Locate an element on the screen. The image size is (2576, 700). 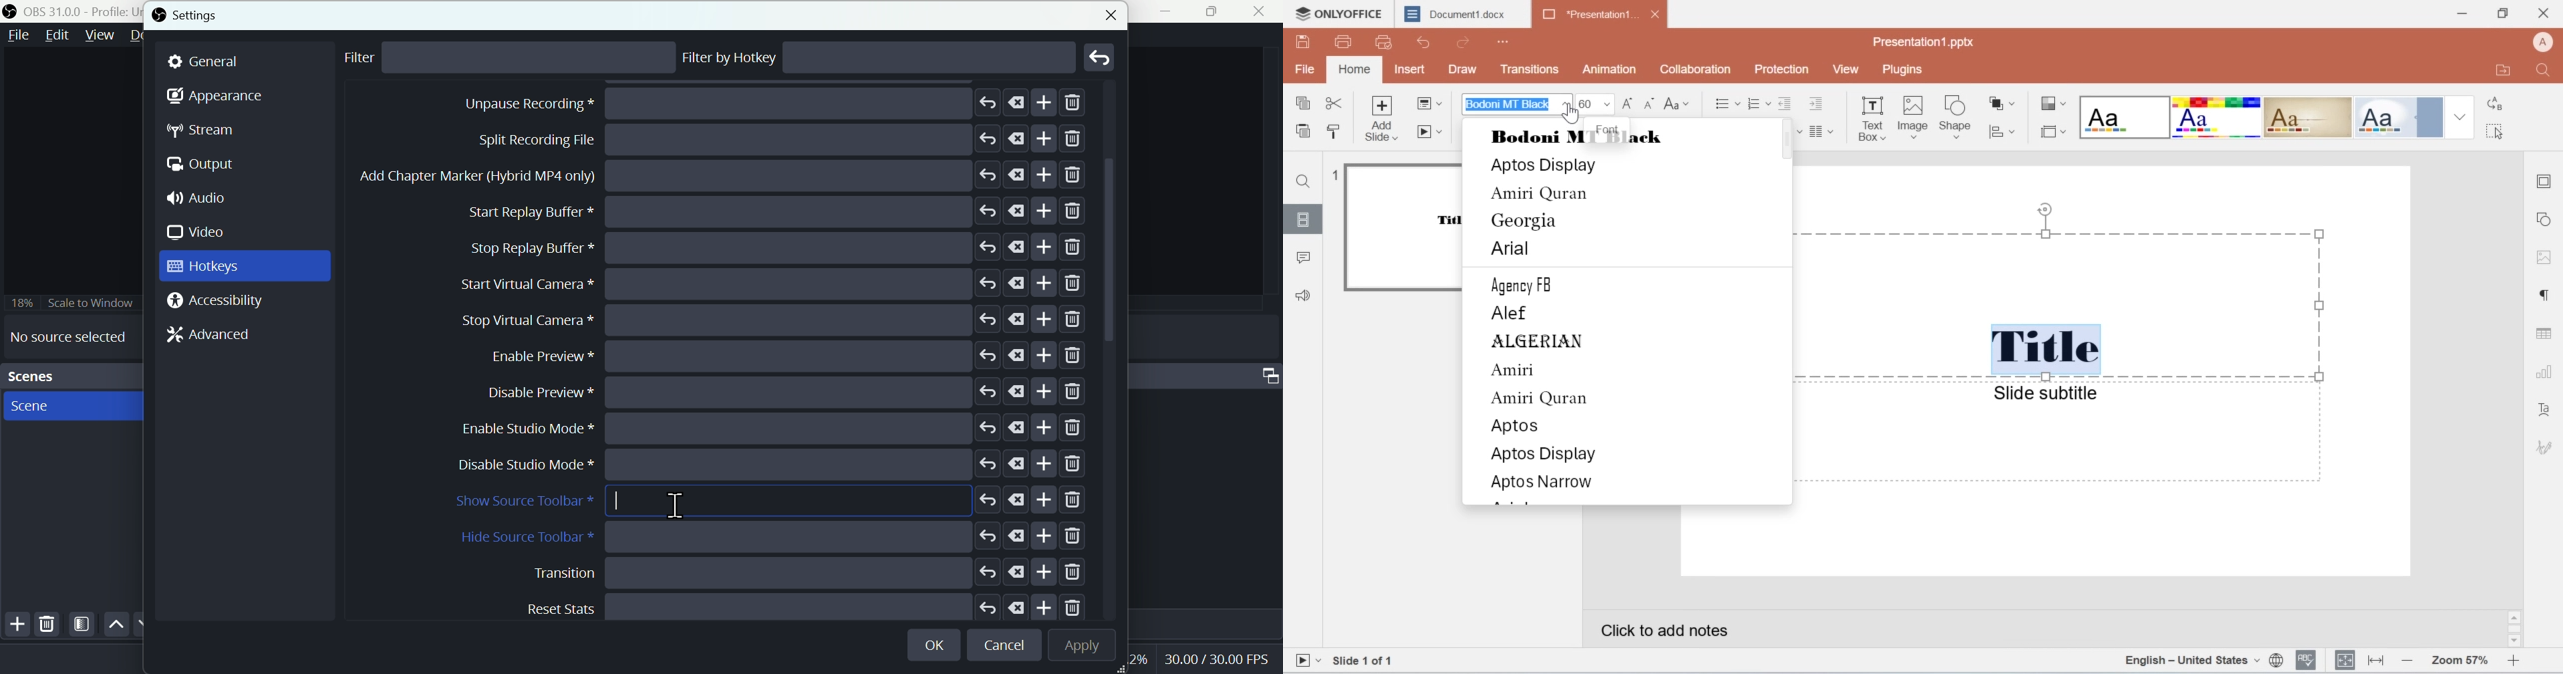
border is located at coordinates (2050, 131).